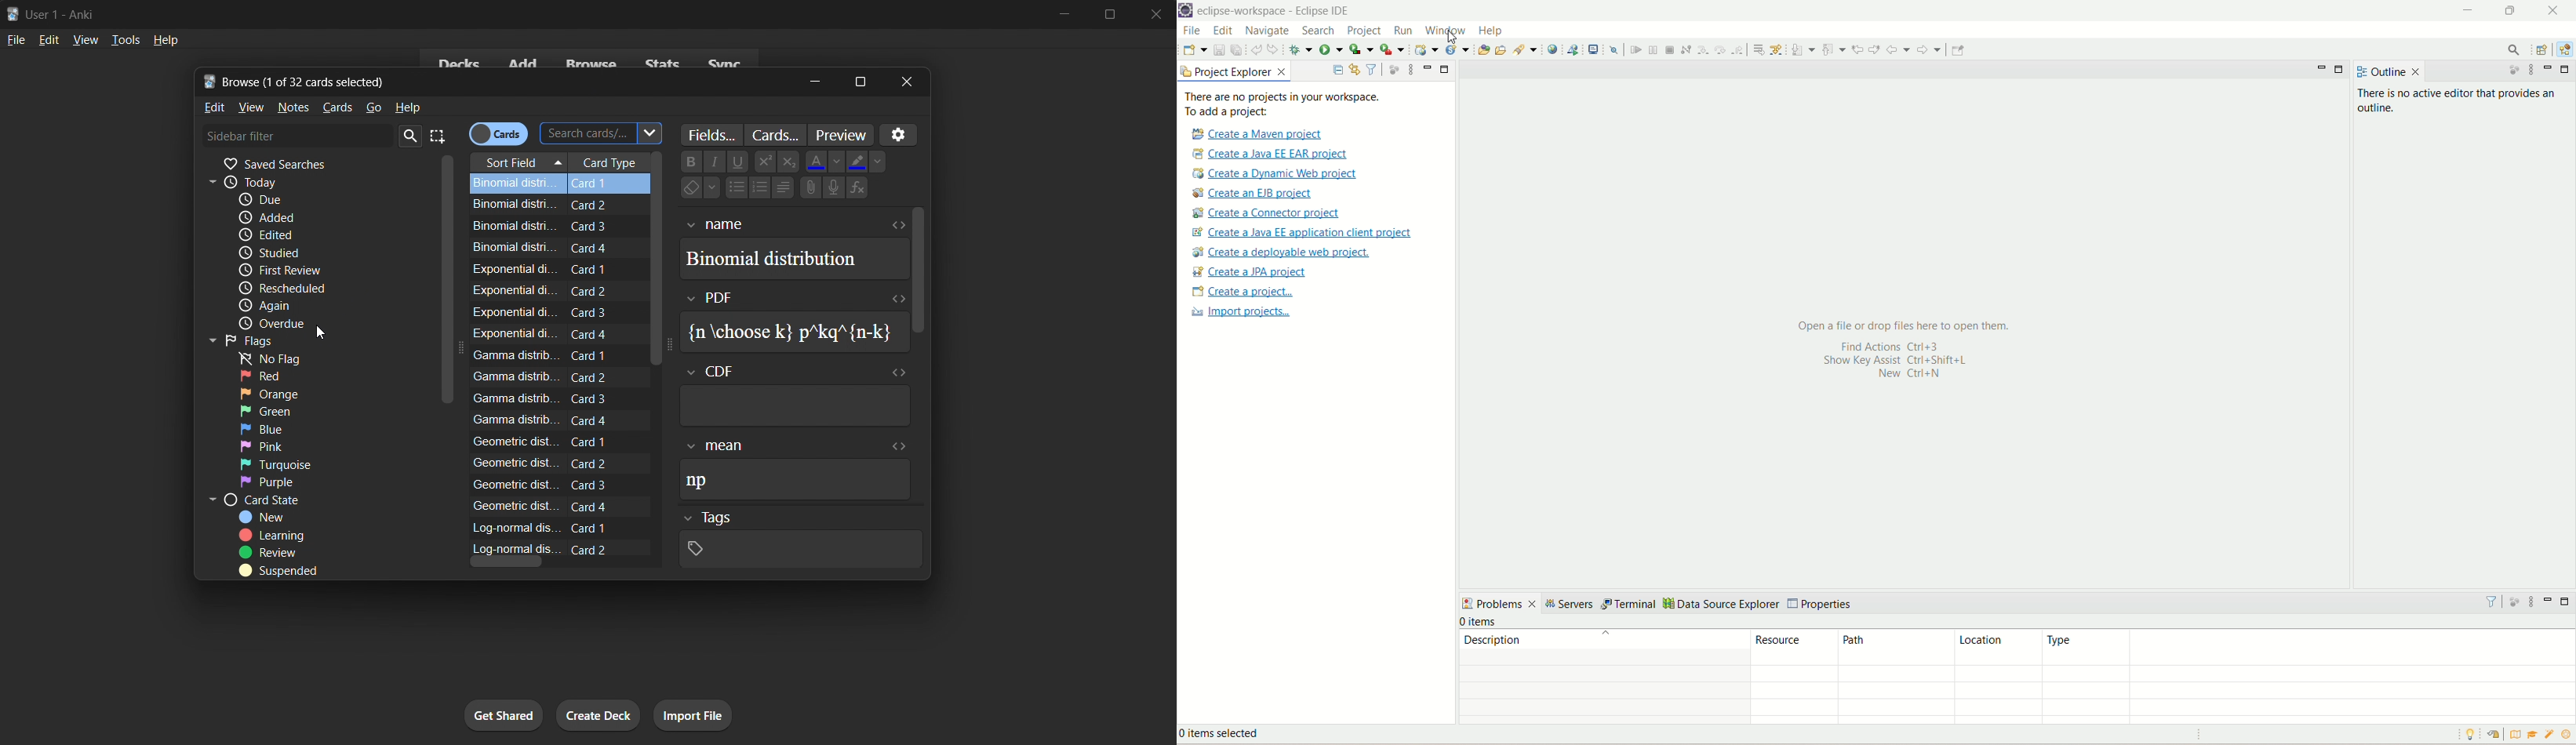  What do you see at coordinates (1907, 325) in the screenshot?
I see `Open a file or drop files here to open them.` at bounding box center [1907, 325].